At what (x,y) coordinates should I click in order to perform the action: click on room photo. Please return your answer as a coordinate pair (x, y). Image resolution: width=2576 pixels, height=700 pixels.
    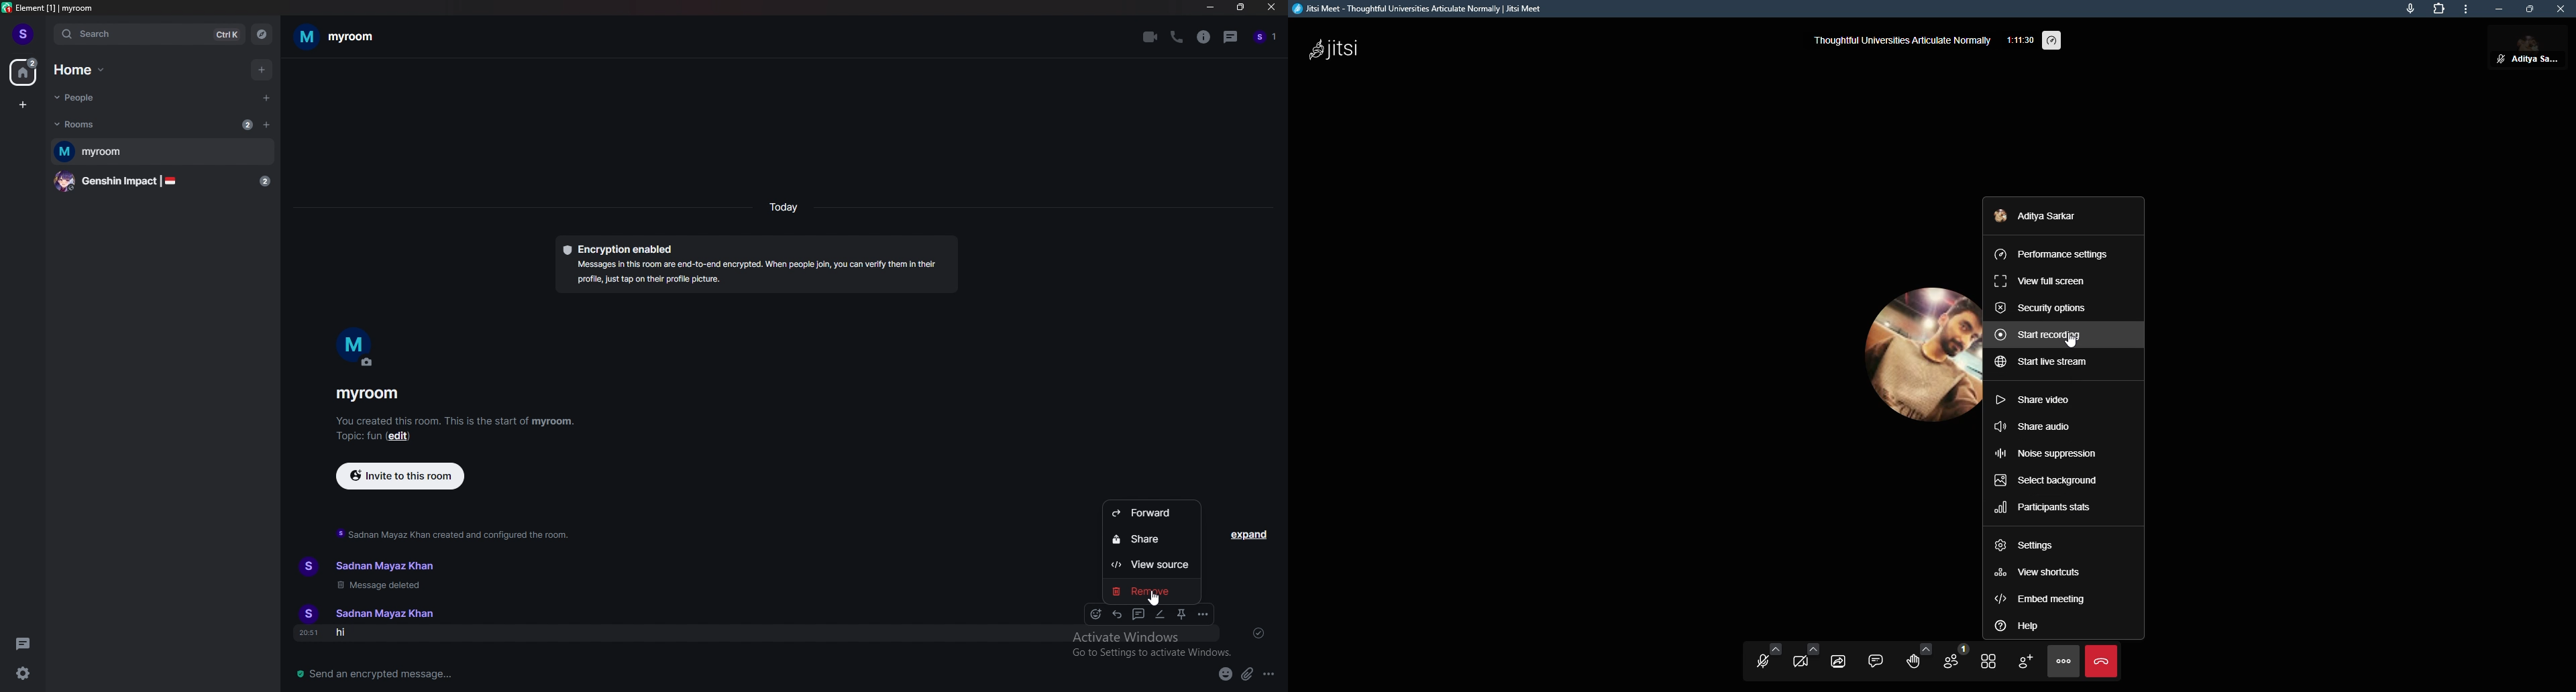
    Looking at the image, I should click on (357, 347).